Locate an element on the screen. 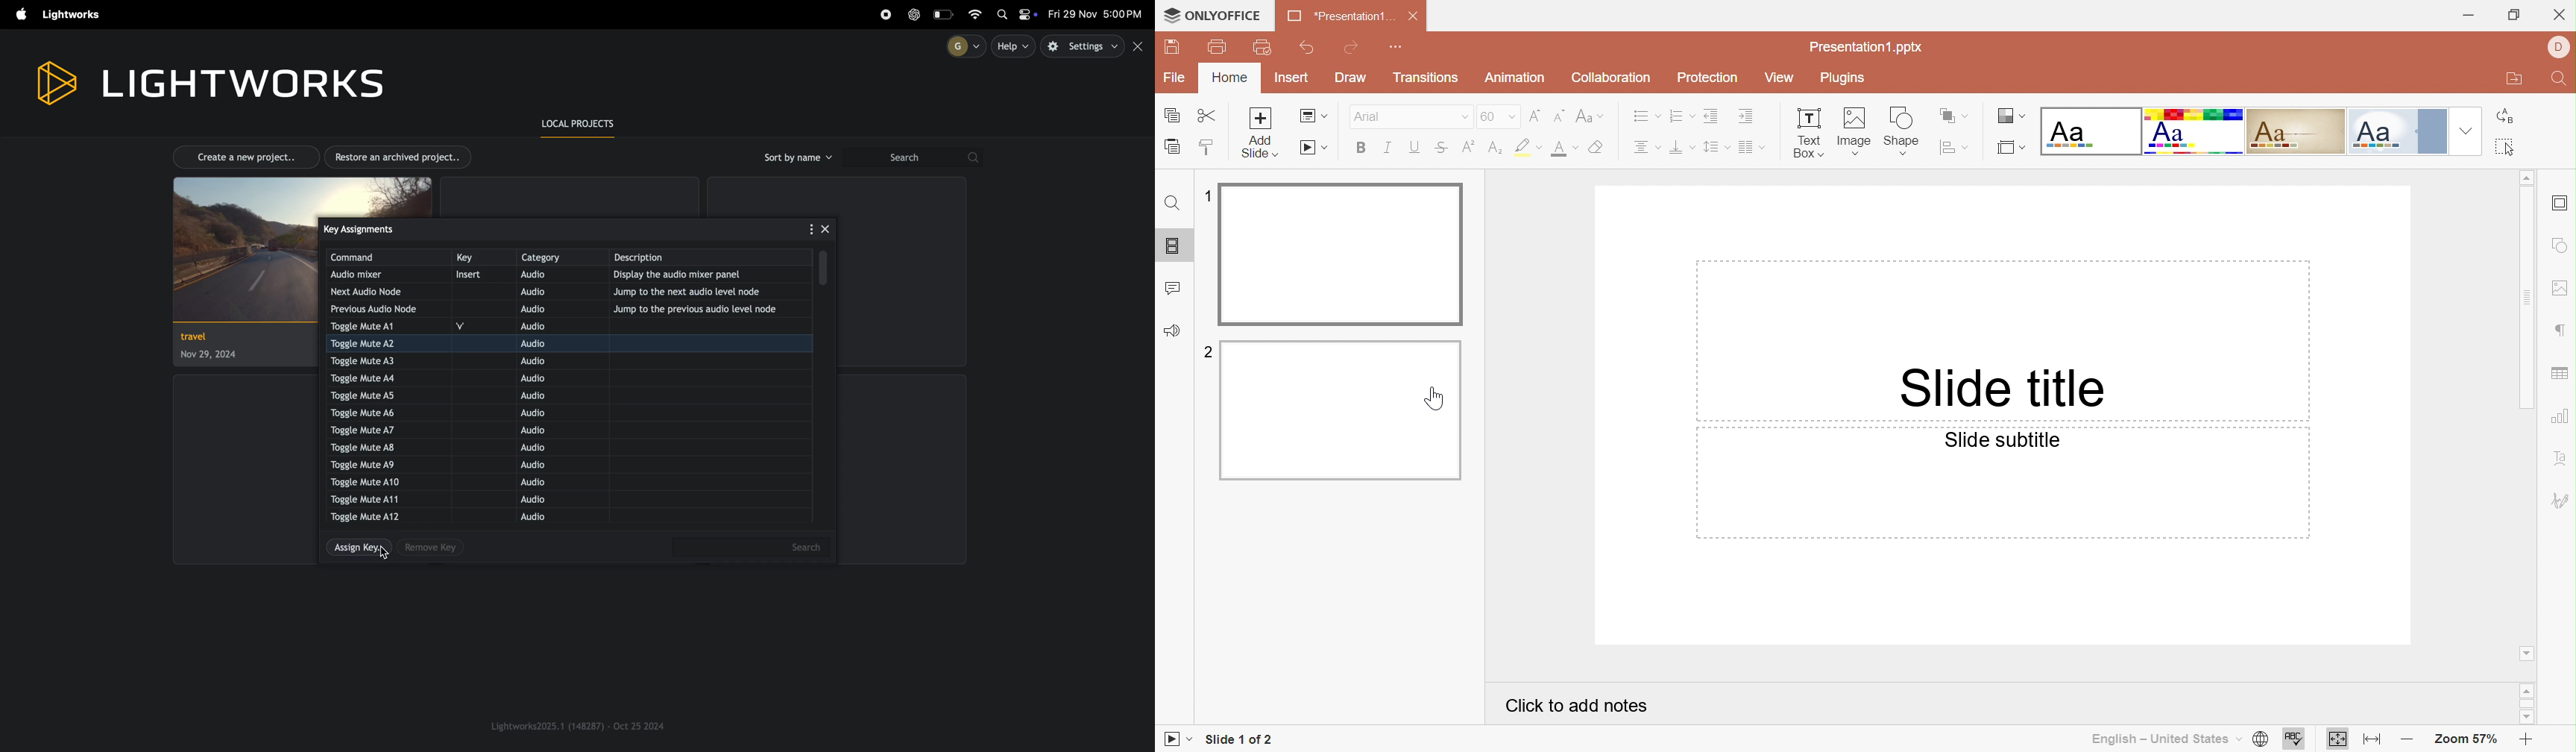 This screenshot has height=756, width=2576. Plugins is located at coordinates (1841, 78).